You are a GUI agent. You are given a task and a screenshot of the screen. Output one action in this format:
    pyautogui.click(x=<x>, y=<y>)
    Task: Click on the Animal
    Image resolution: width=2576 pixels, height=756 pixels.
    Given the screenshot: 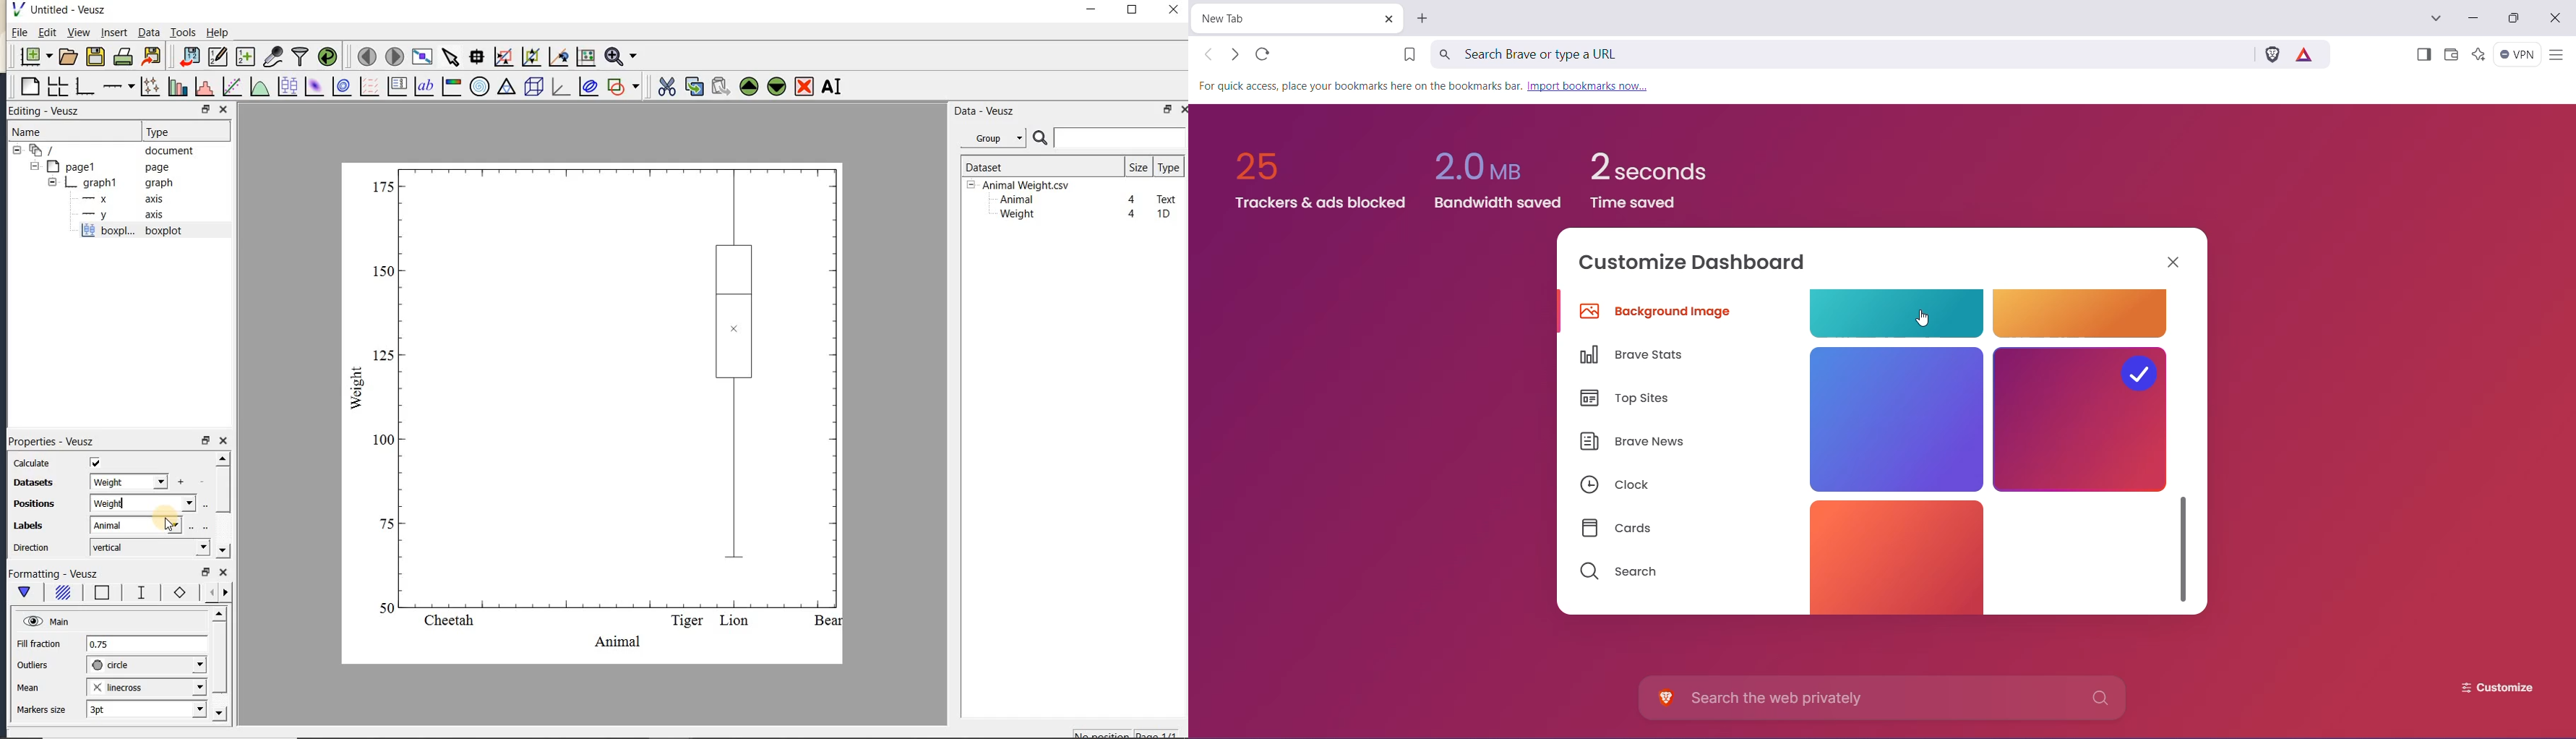 What is the action you would take?
    pyautogui.click(x=143, y=524)
    